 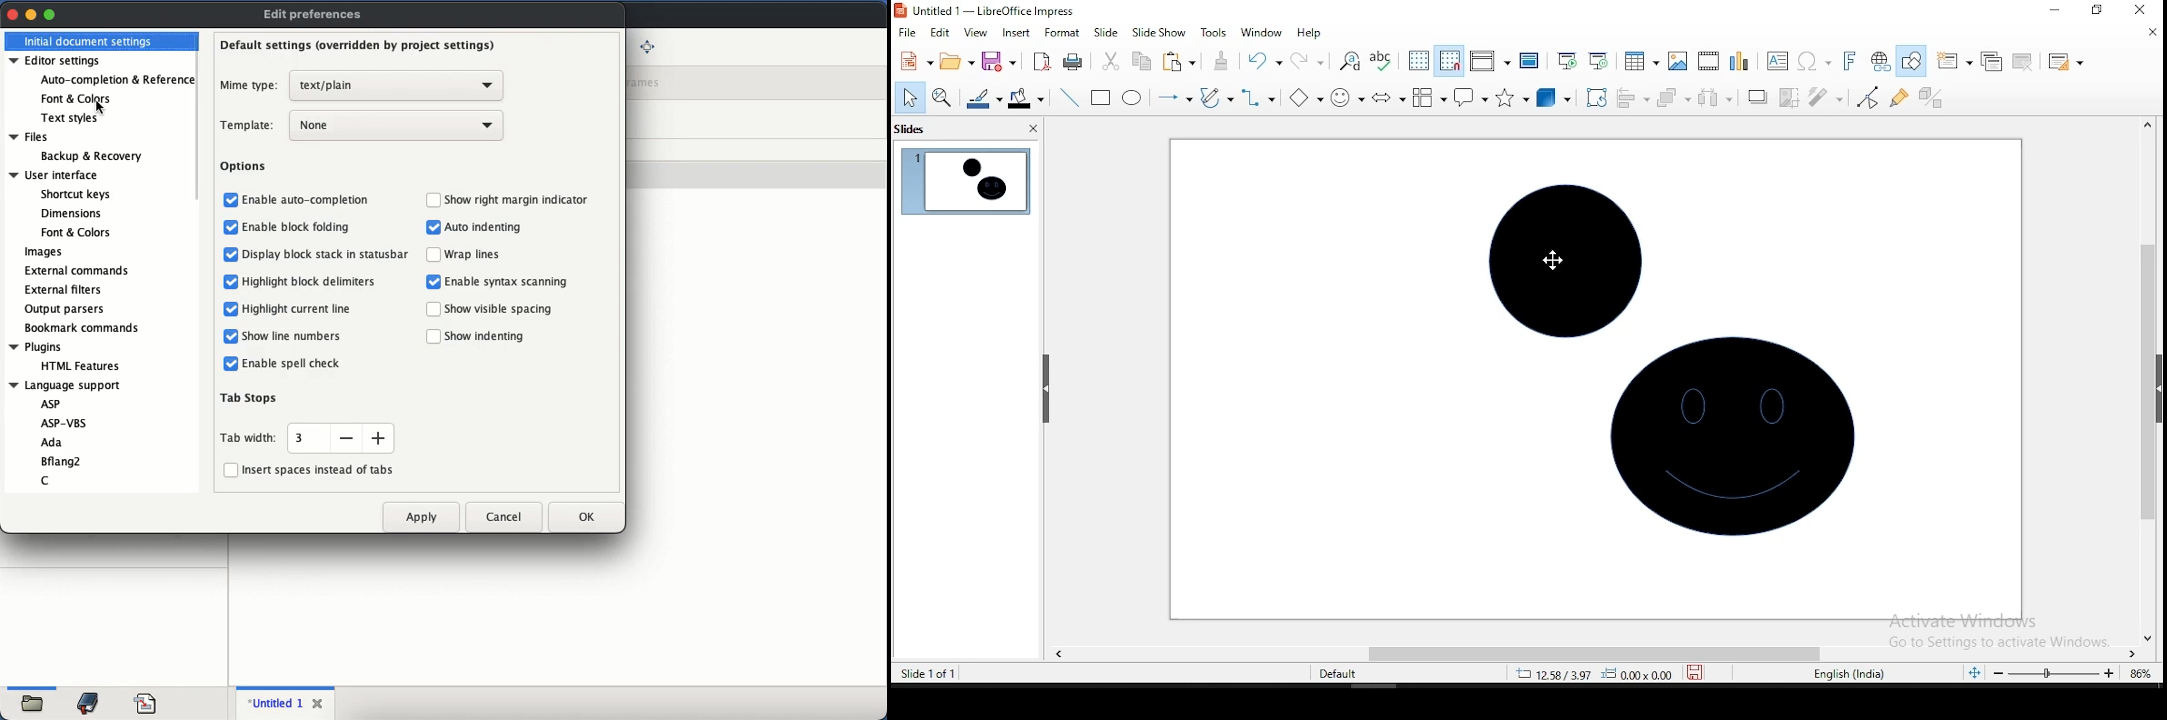 I want to click on 0.00x0.00, so click(x=1638, y=674).